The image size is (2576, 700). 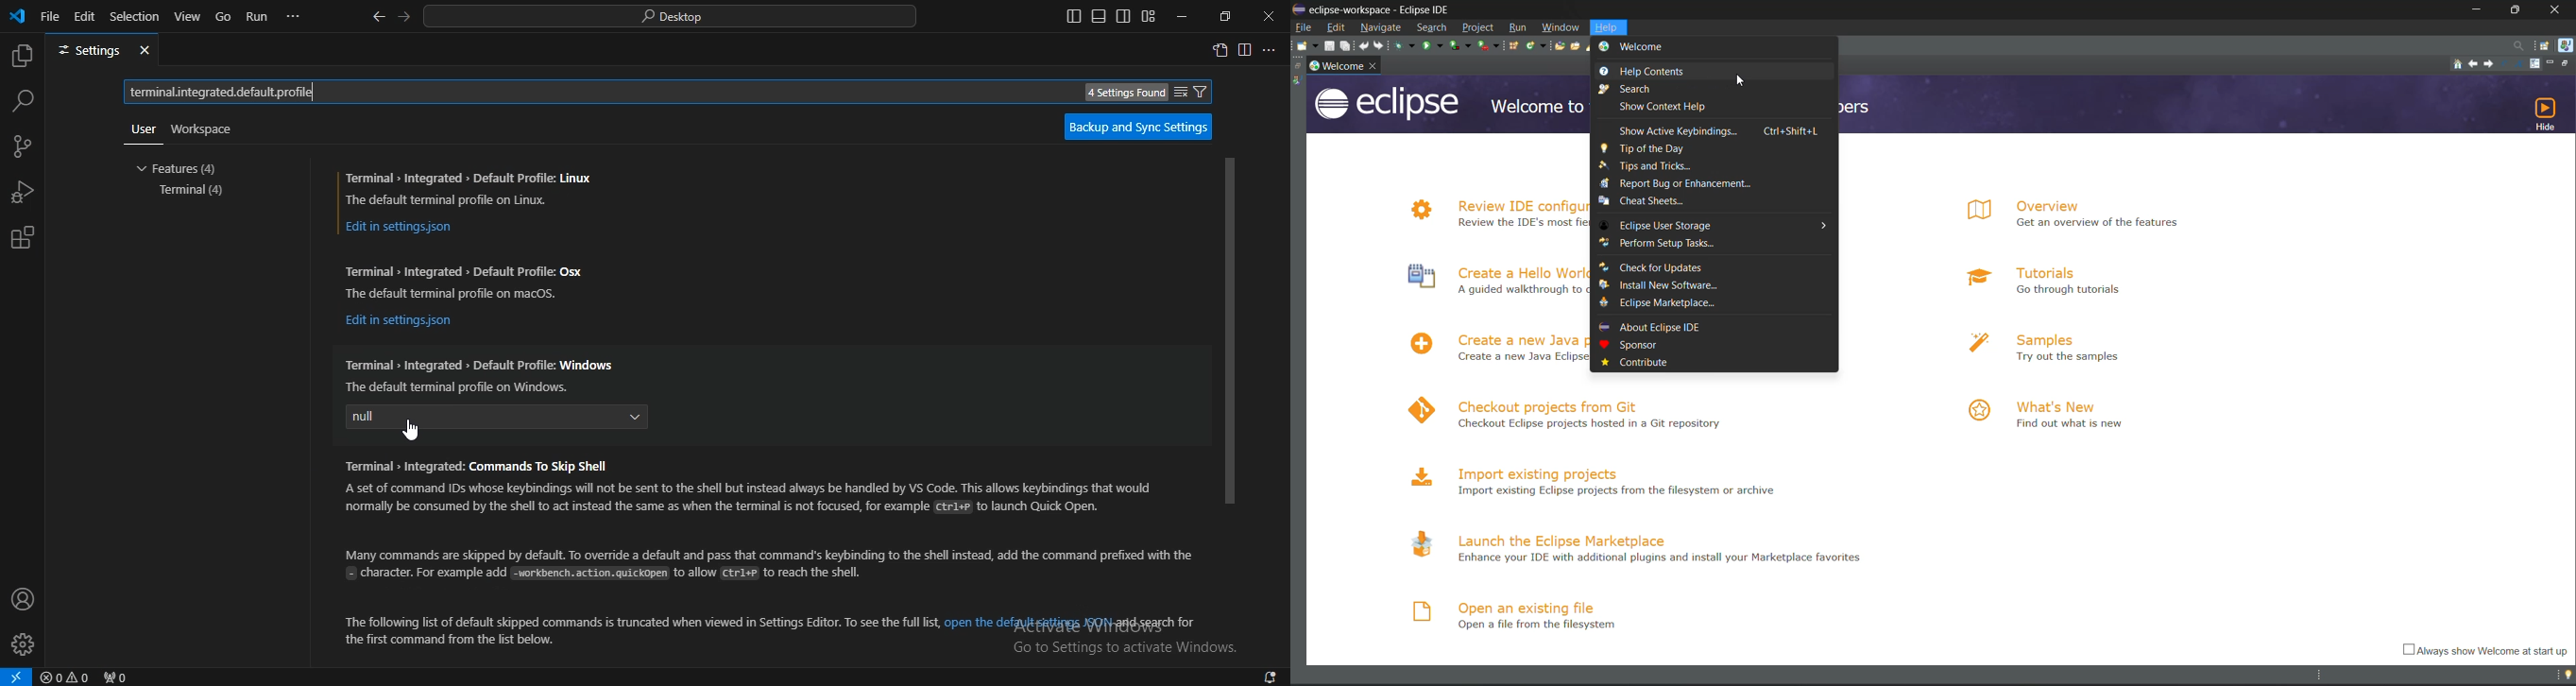 I want to click on run, so click(x=1522, y=28).